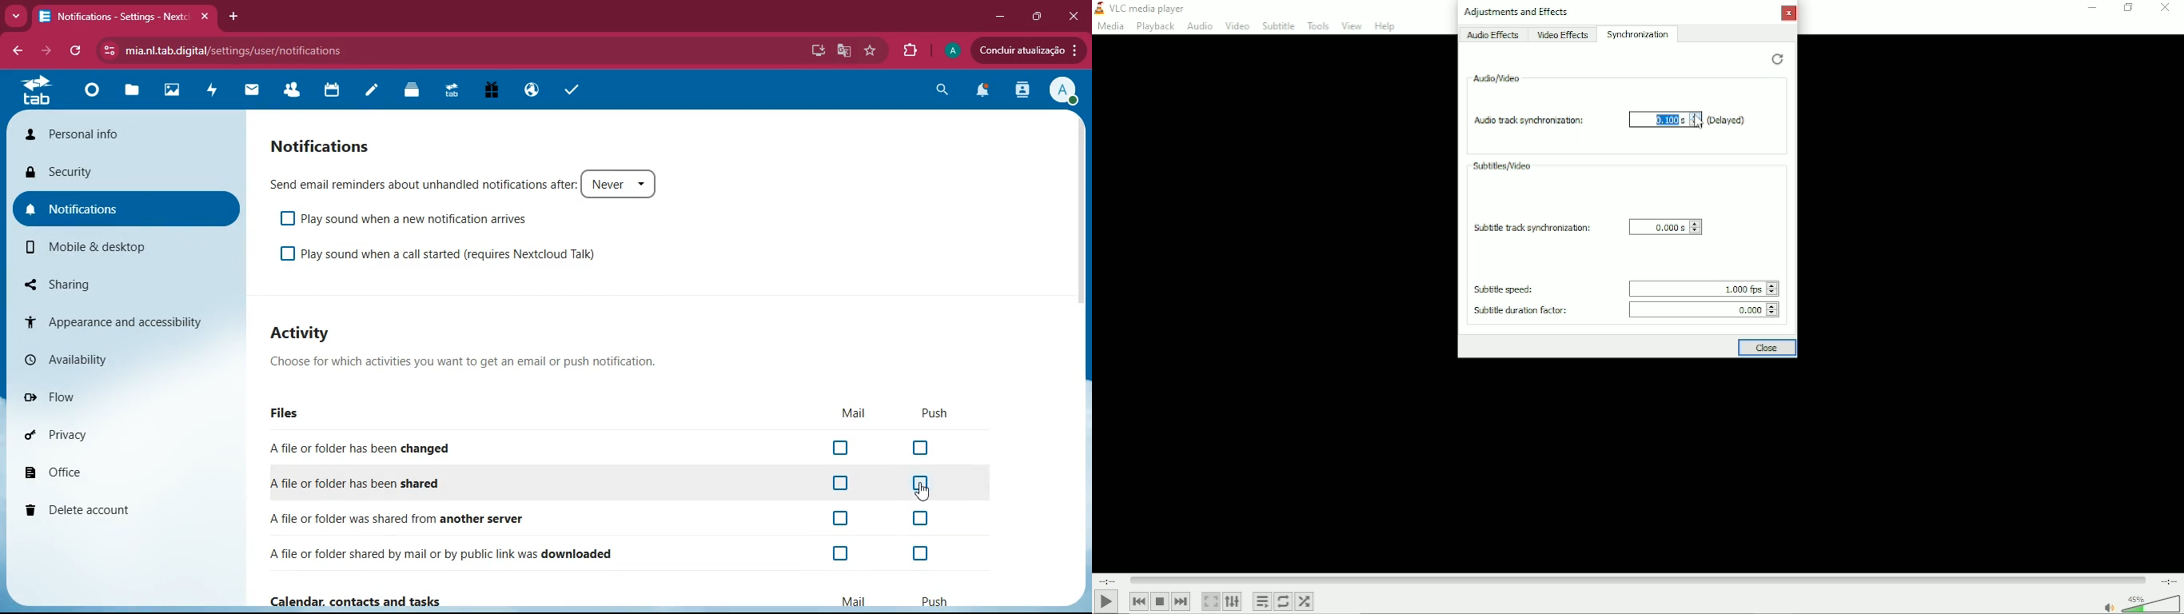  Describe the element at coordinates (404, 448) in the screenshot. I see `changed` at that location.